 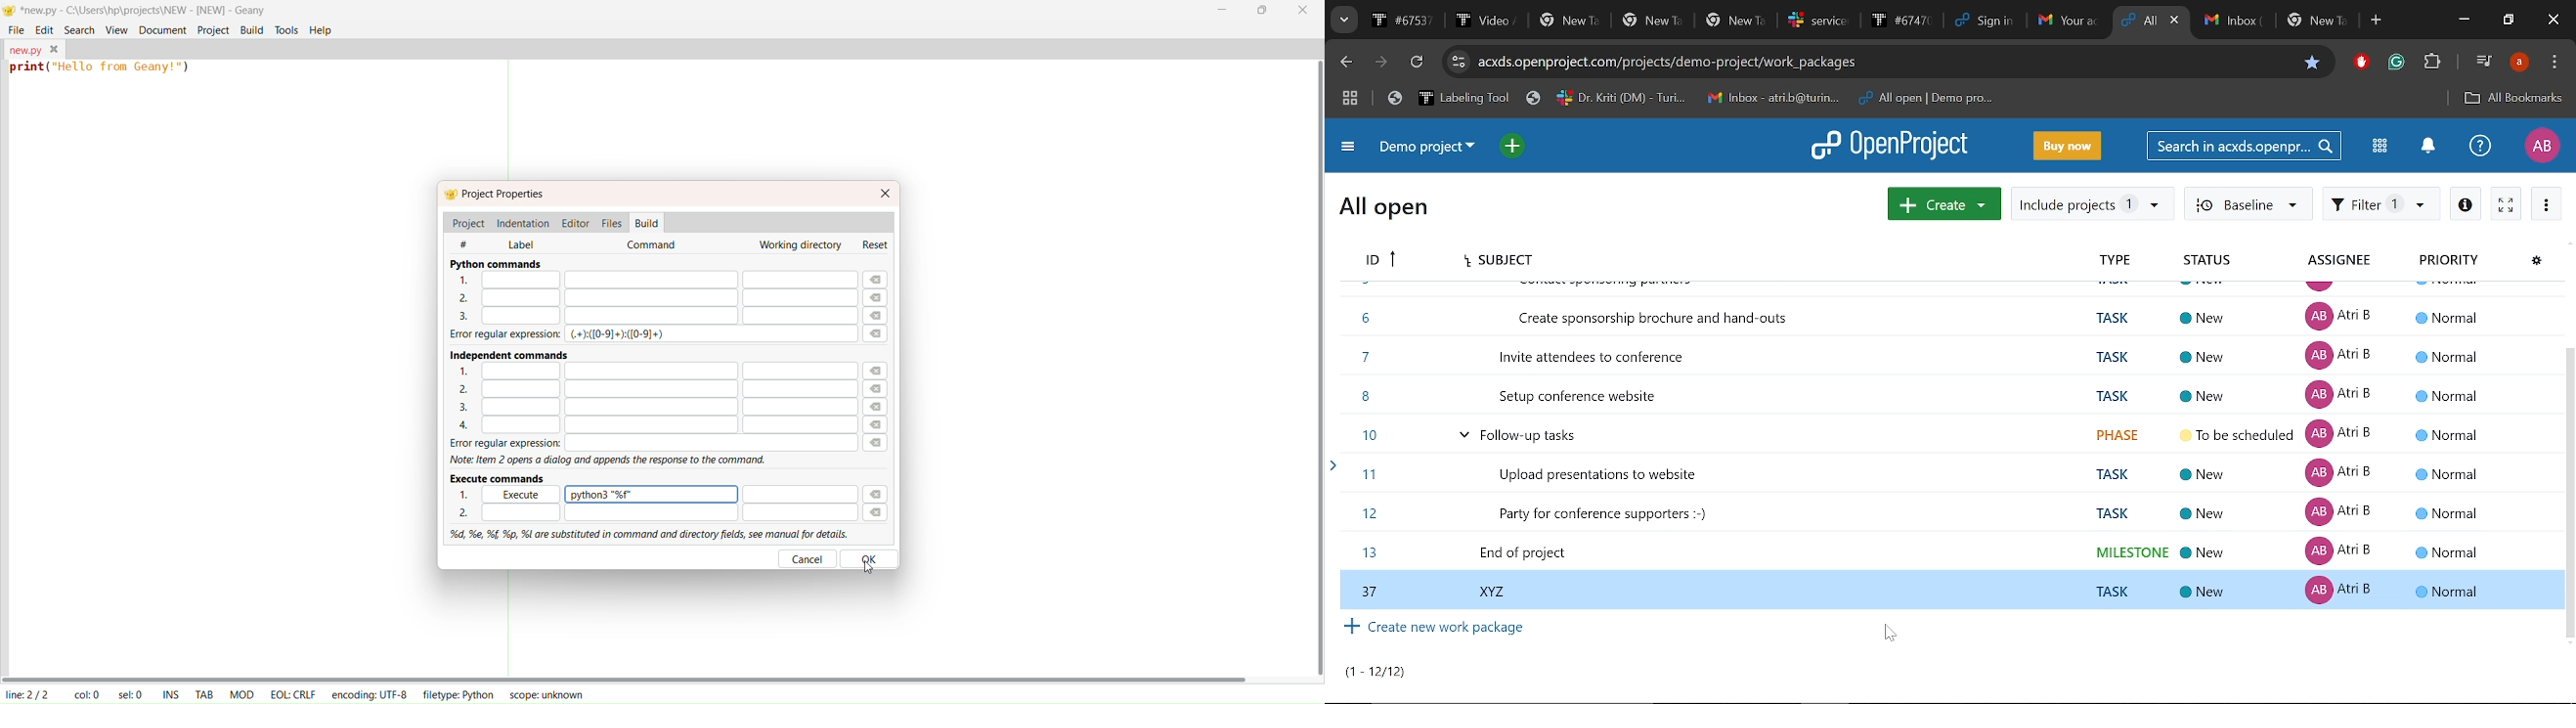 What do you see at coordinates (242, 693) in the screenshot?
I see `MOD` at bounding box center [242, 693].